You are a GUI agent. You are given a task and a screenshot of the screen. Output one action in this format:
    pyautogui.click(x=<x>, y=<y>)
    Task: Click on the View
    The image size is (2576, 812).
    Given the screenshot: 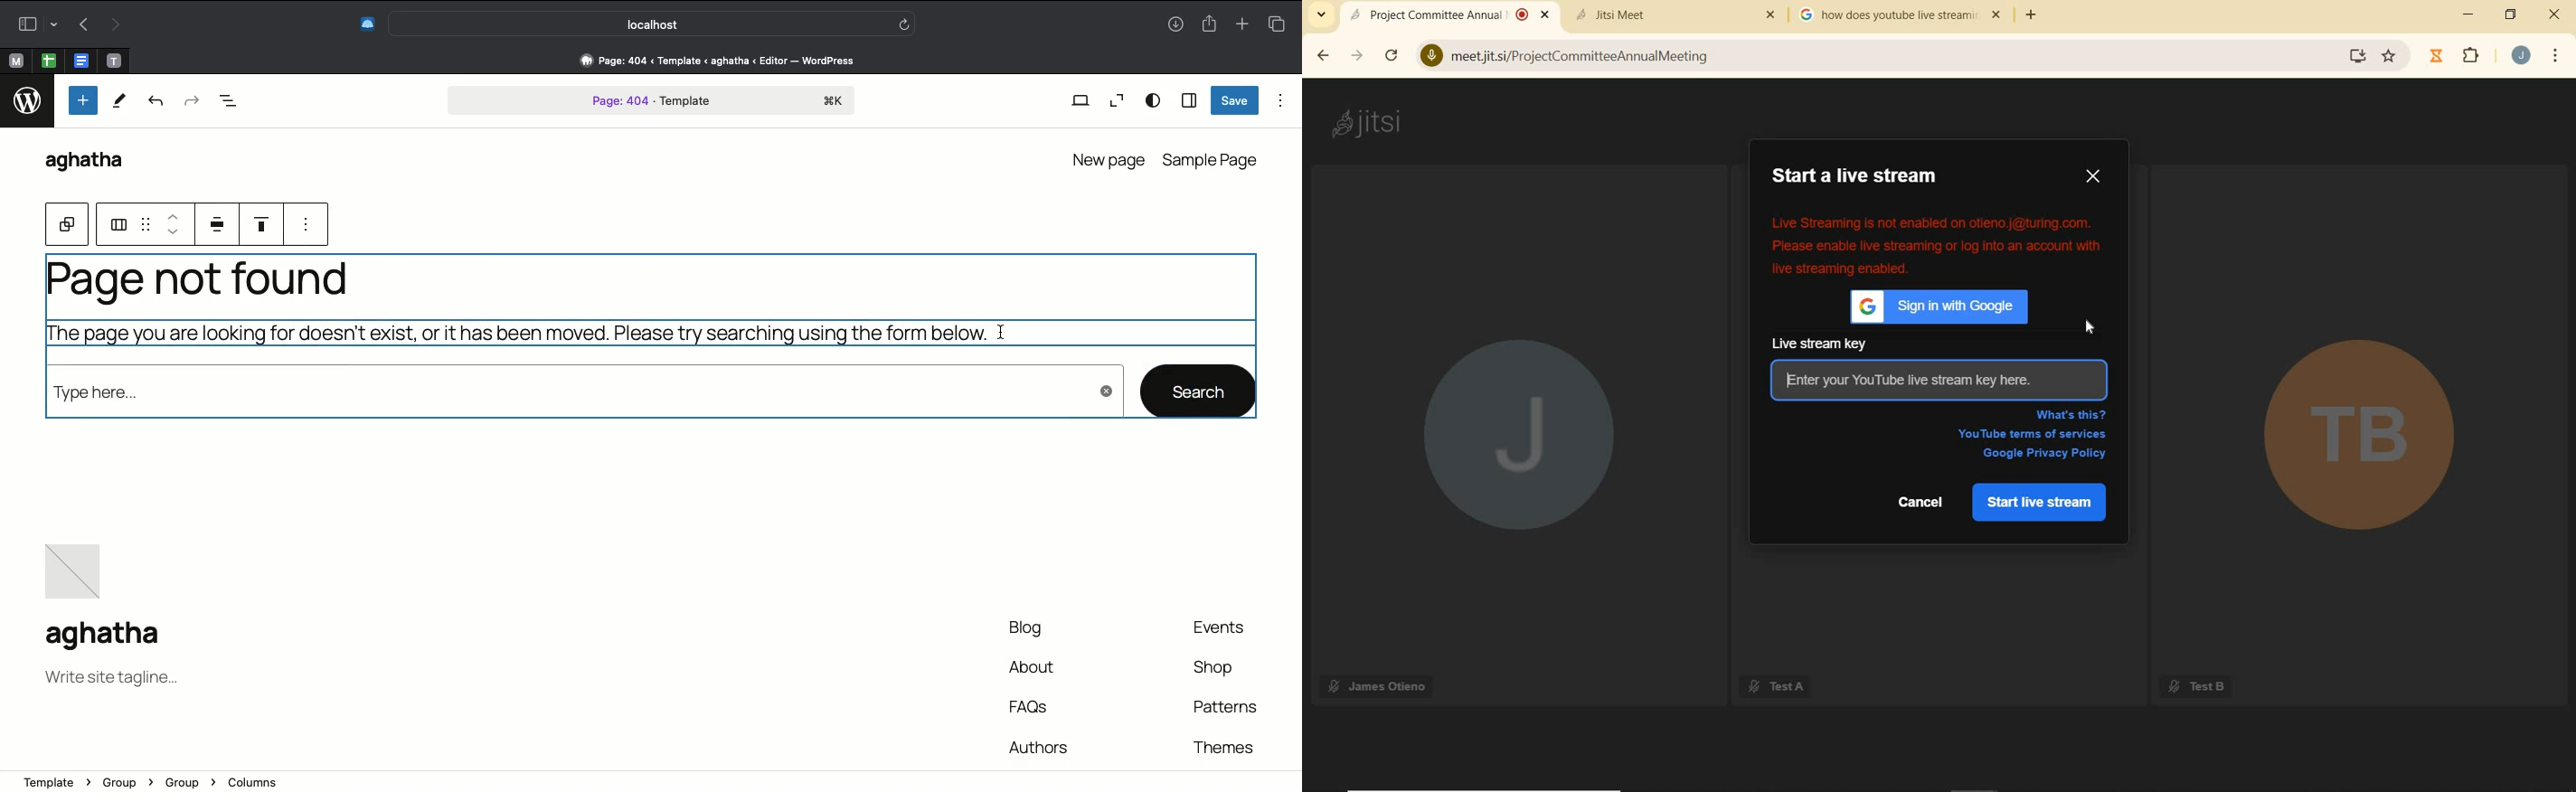 What is the action you would take?
    pyautogui.click(x=1080, y=102)
    